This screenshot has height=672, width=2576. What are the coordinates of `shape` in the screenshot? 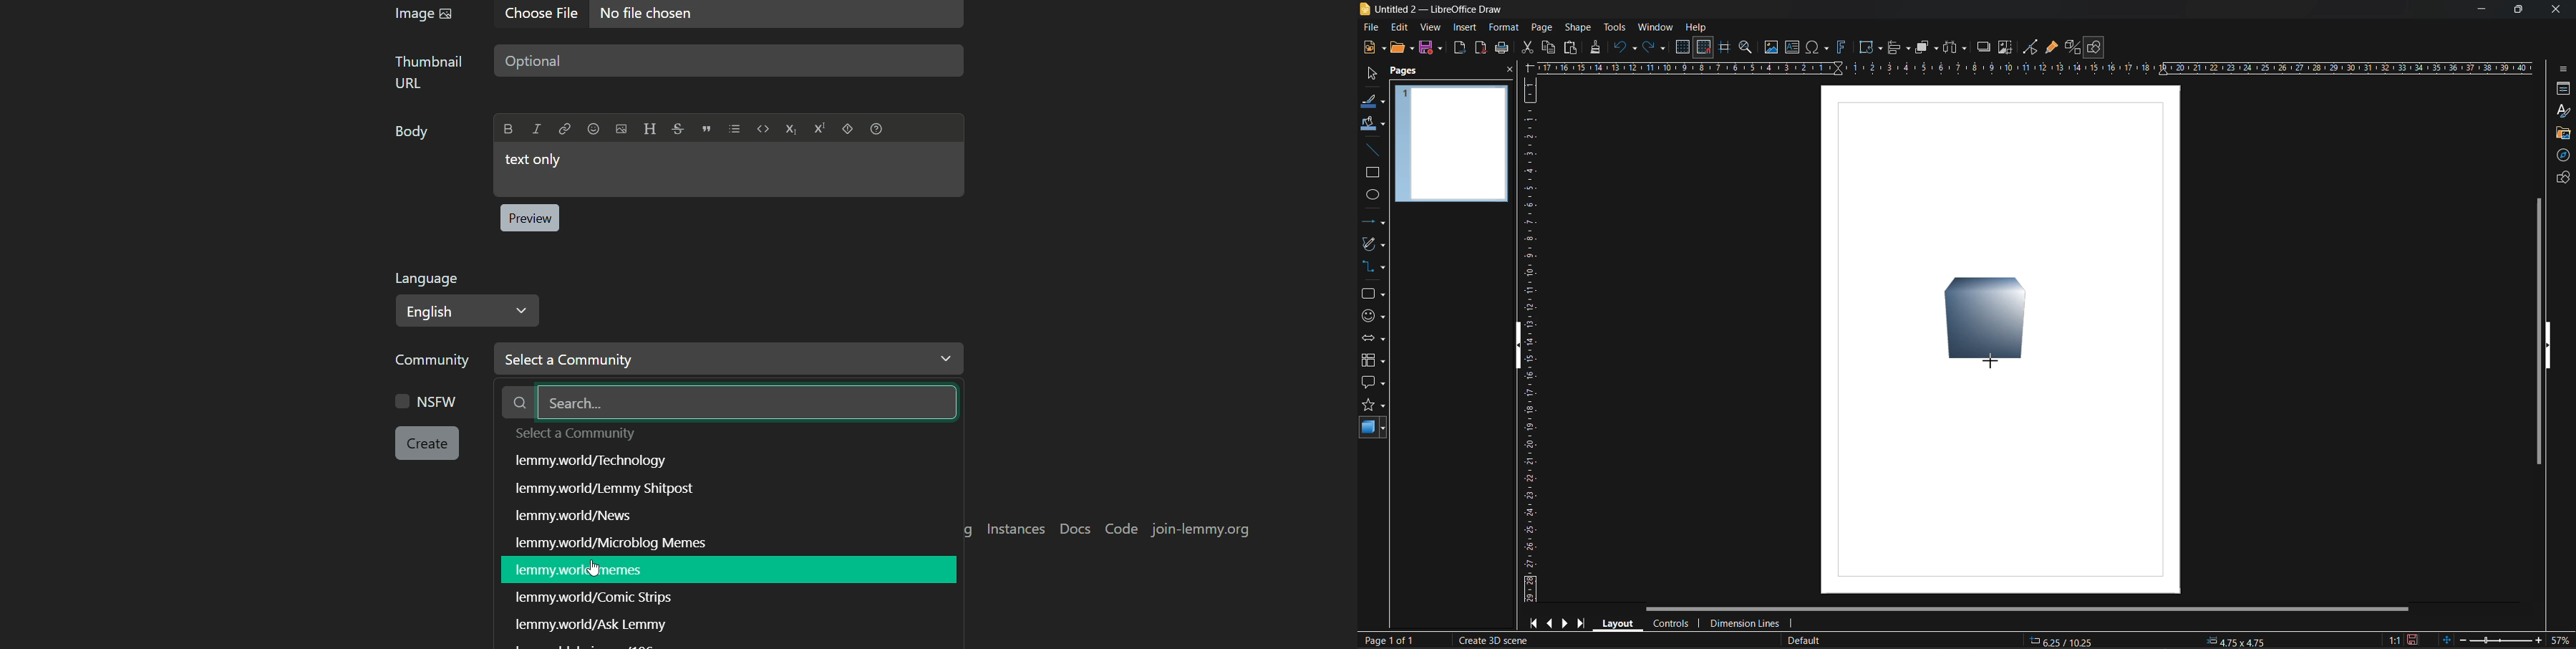 It's located at (1581, 27).